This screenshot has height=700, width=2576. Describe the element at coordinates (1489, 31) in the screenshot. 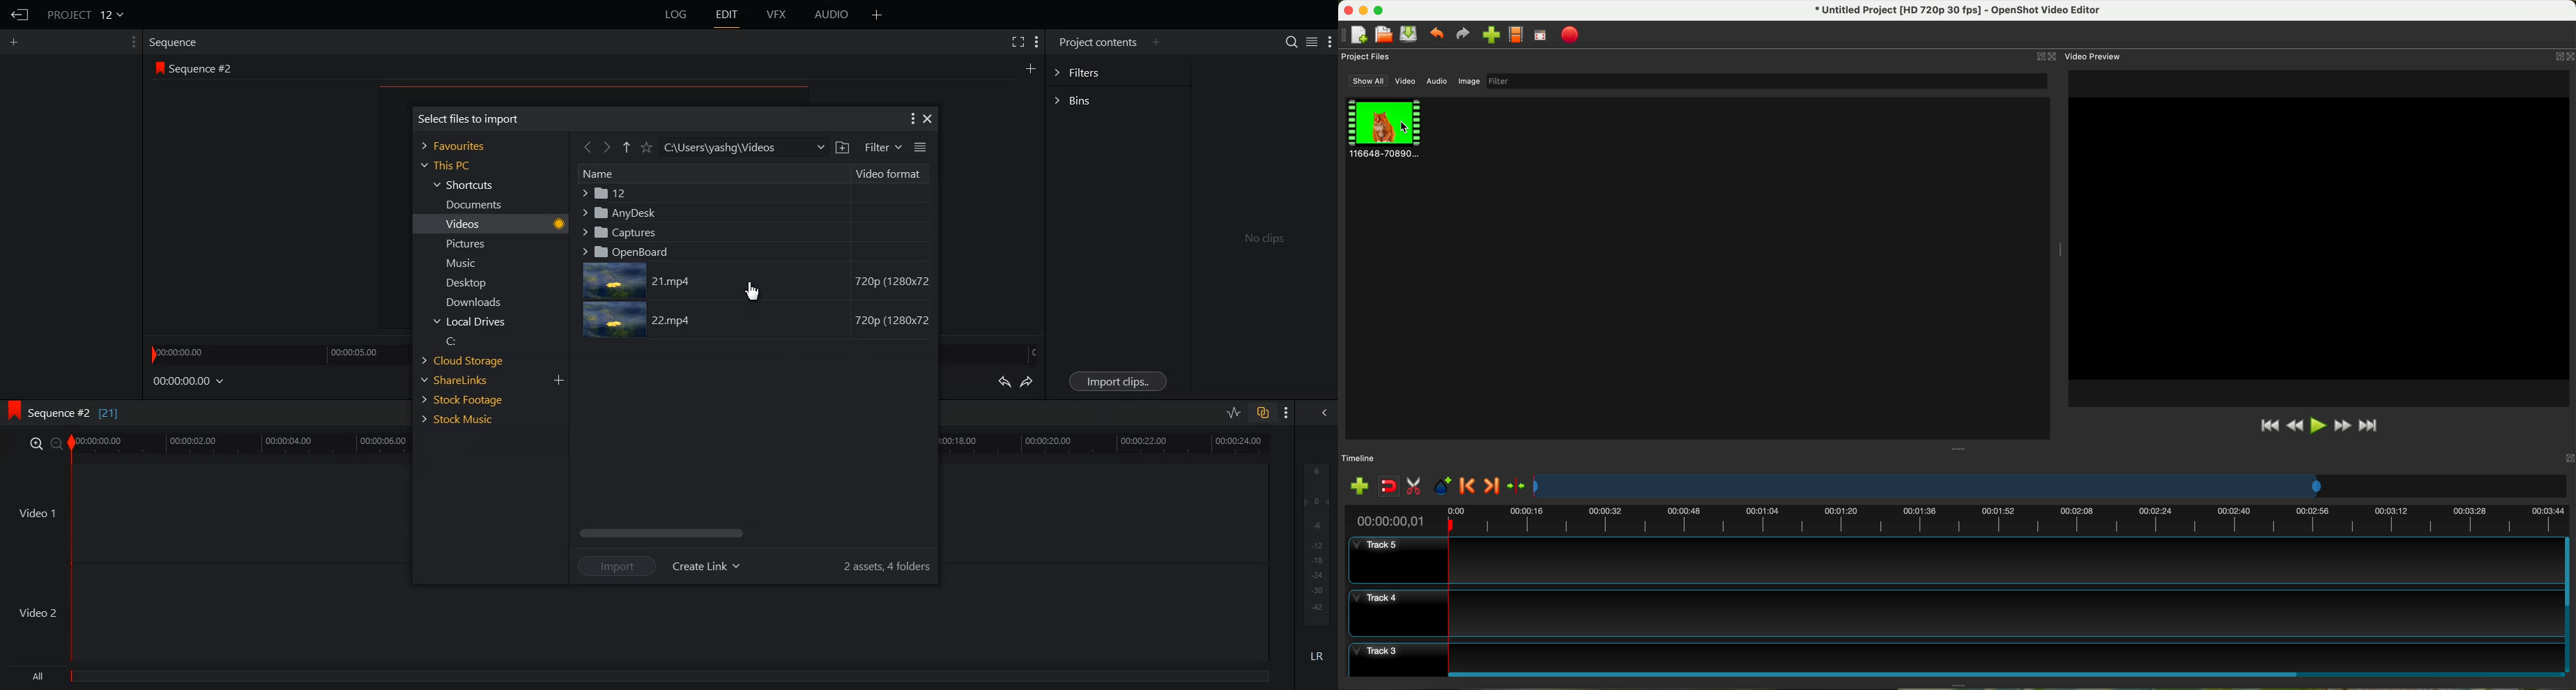

I see `click on import file` at that location.